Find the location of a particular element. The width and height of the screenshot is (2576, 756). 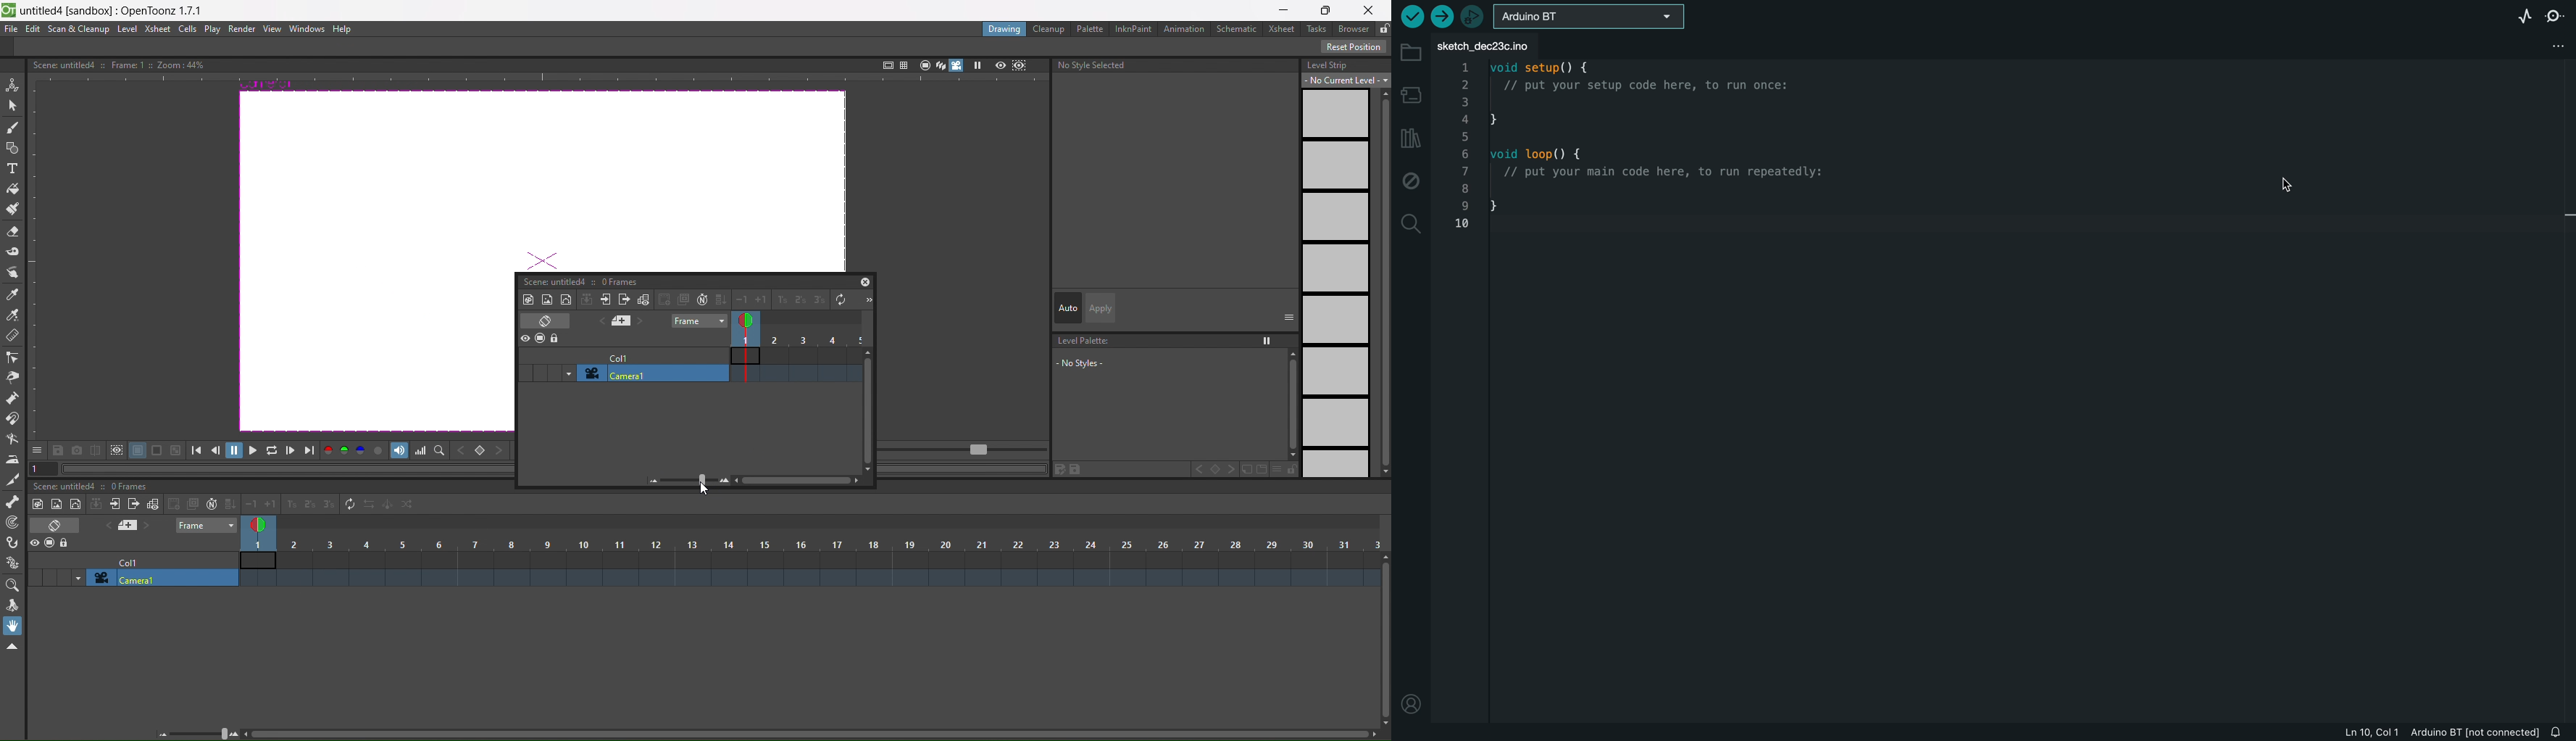

folder is located at coordinates (1411, 54).